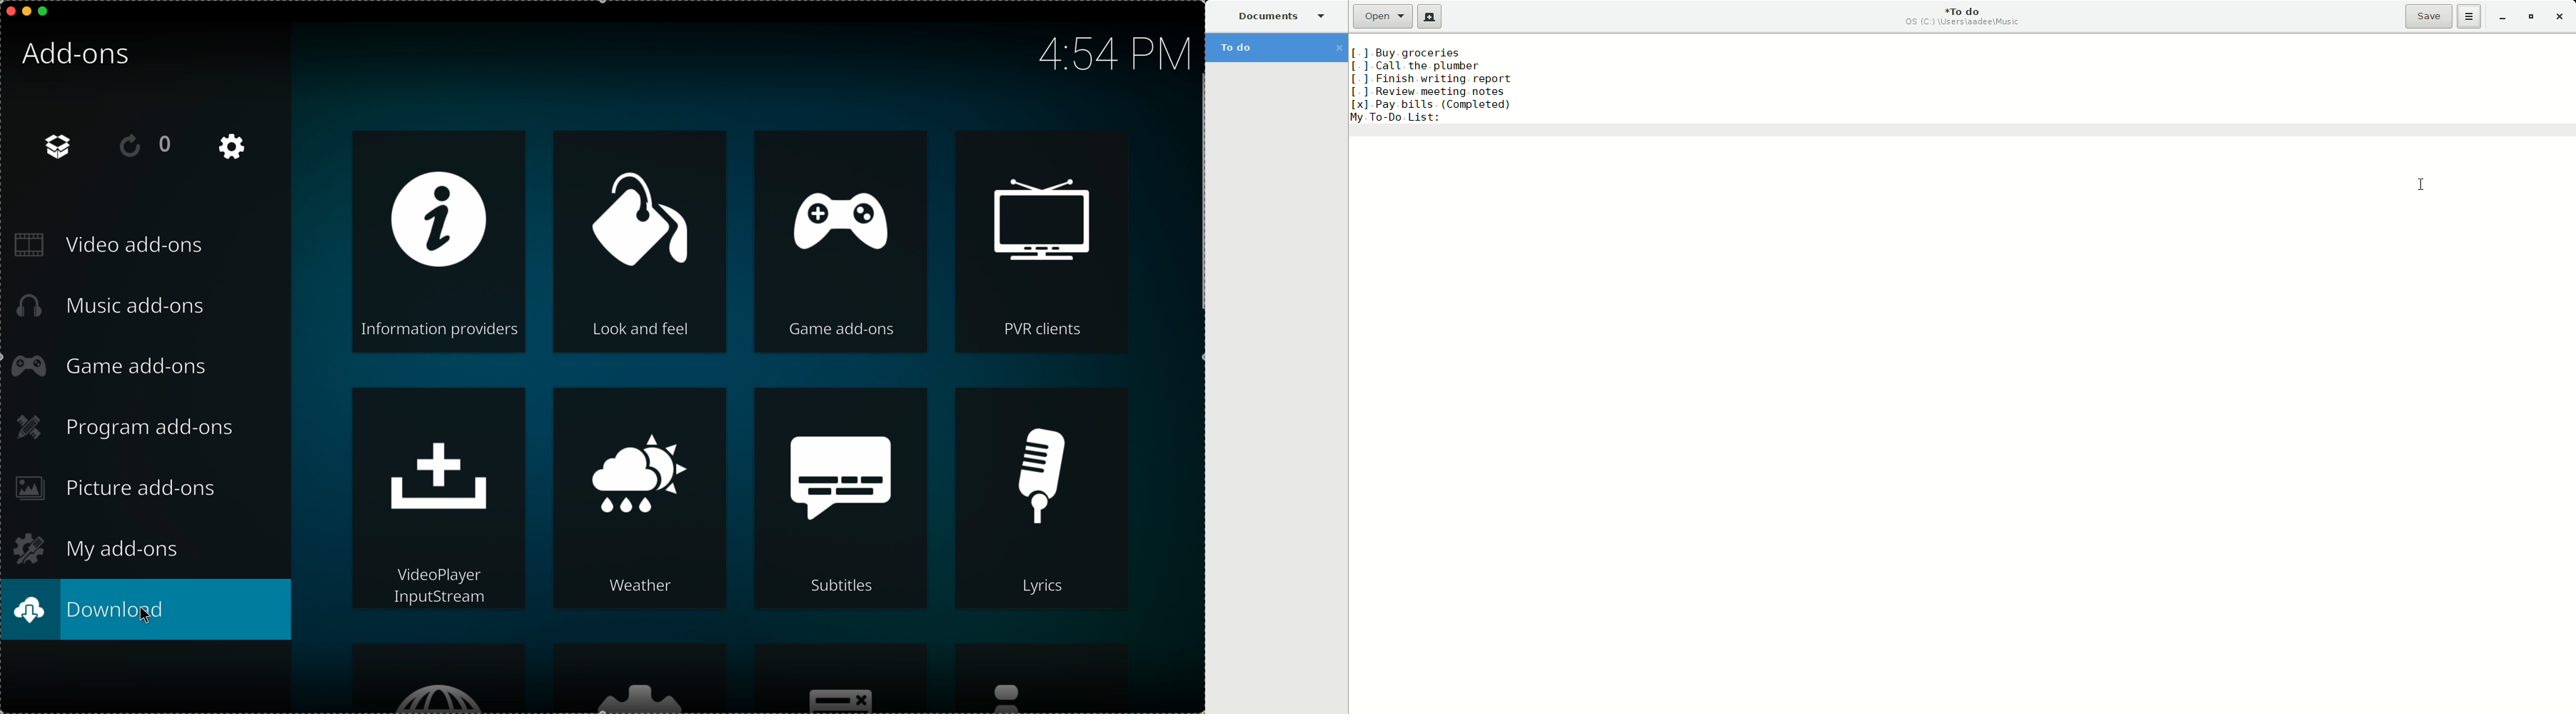 The width and height of the screenshot is (2576, 728). I want to click on settings, so click(234, 147).